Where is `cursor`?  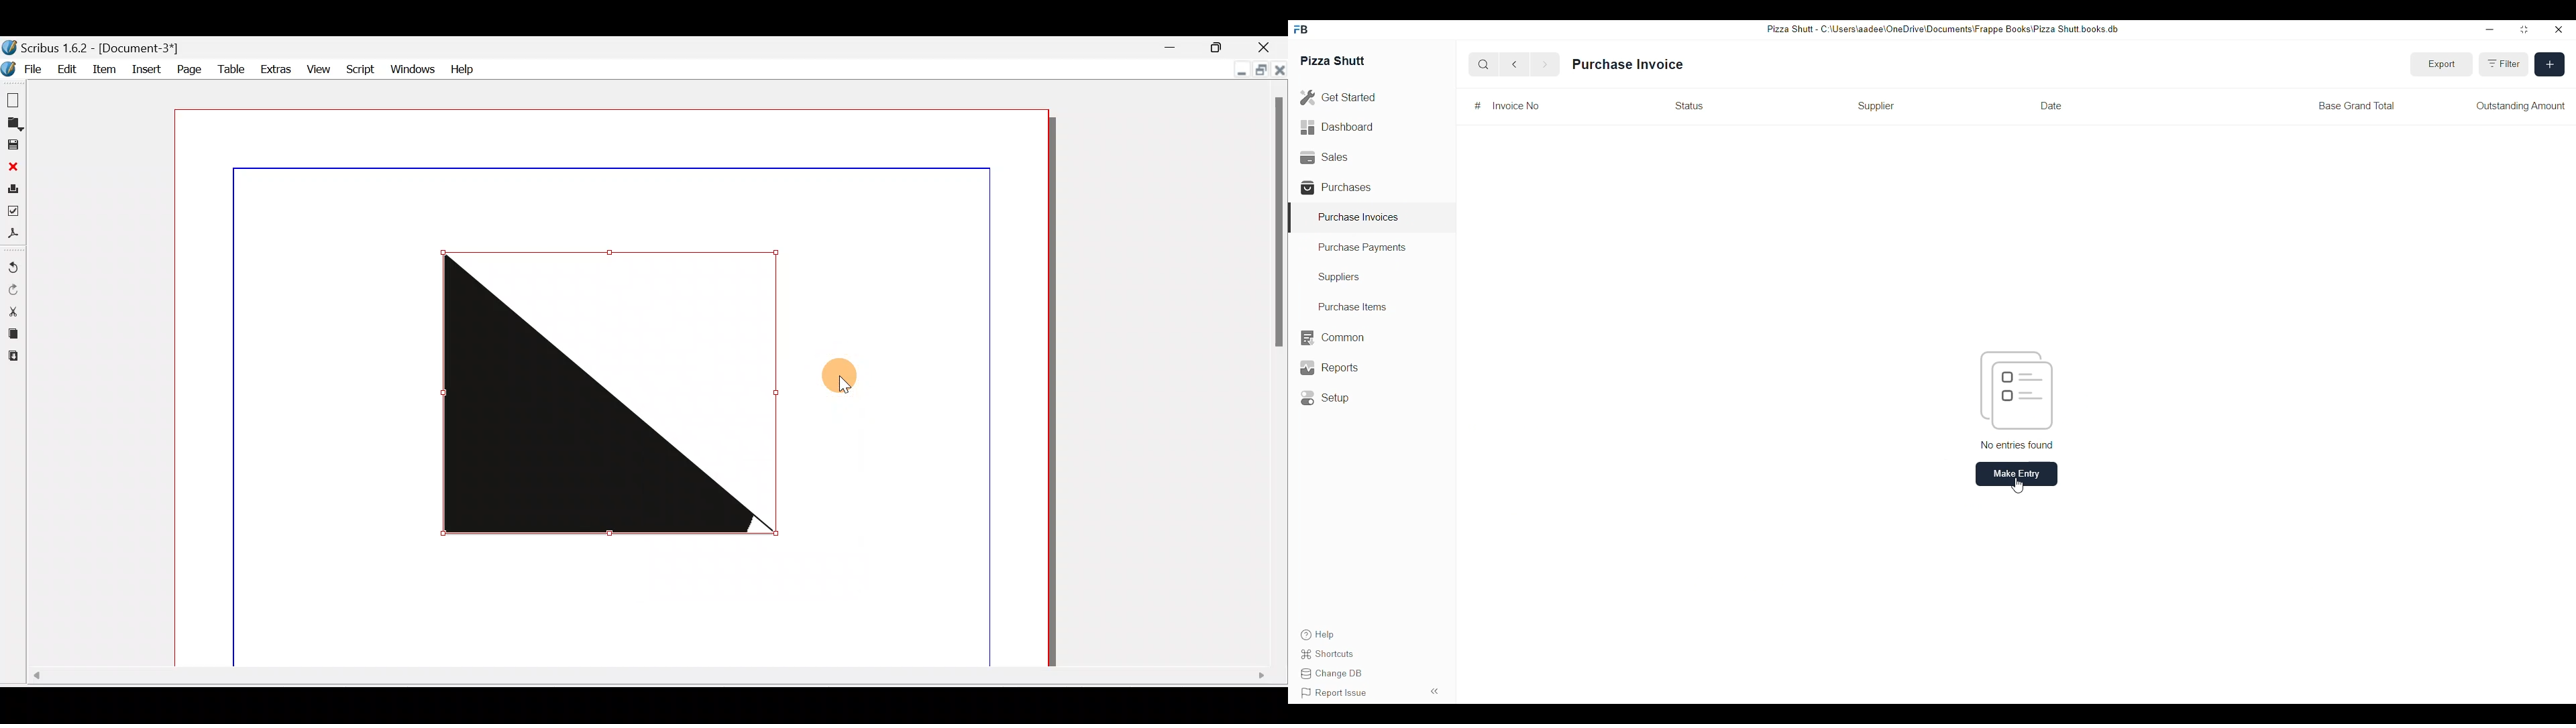 cursor is located at coordinates (2020, 487).